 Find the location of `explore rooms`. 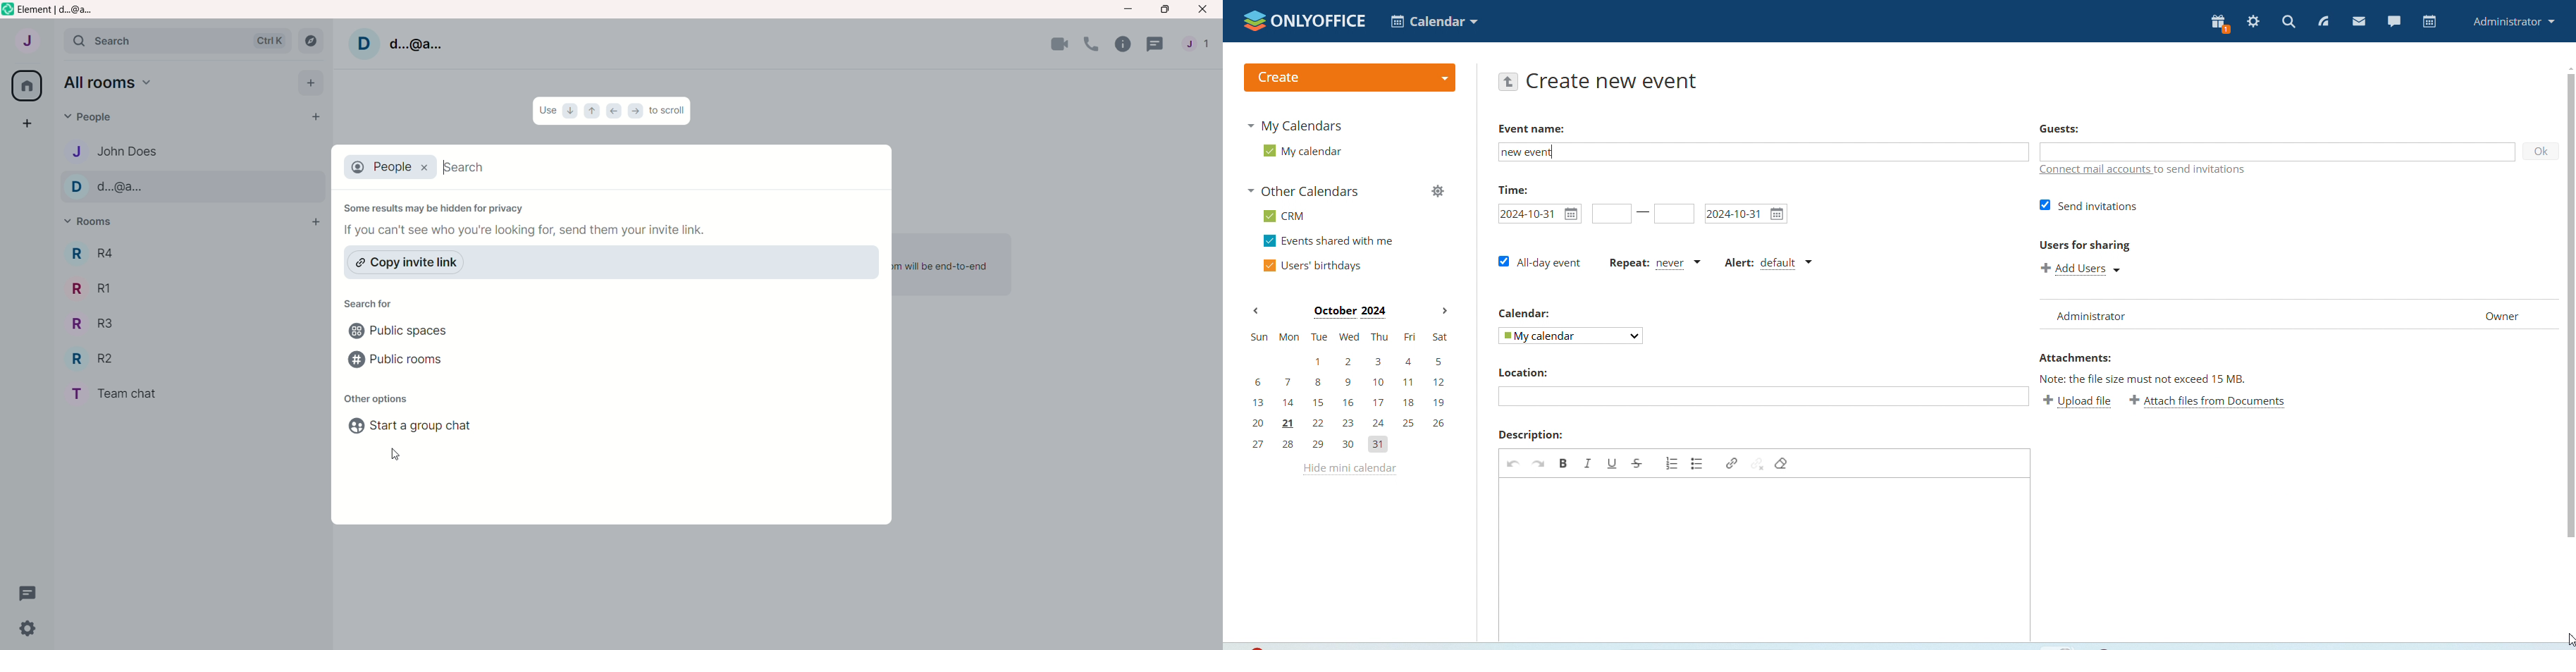

explore rooms is located at coordinates (310, 41).